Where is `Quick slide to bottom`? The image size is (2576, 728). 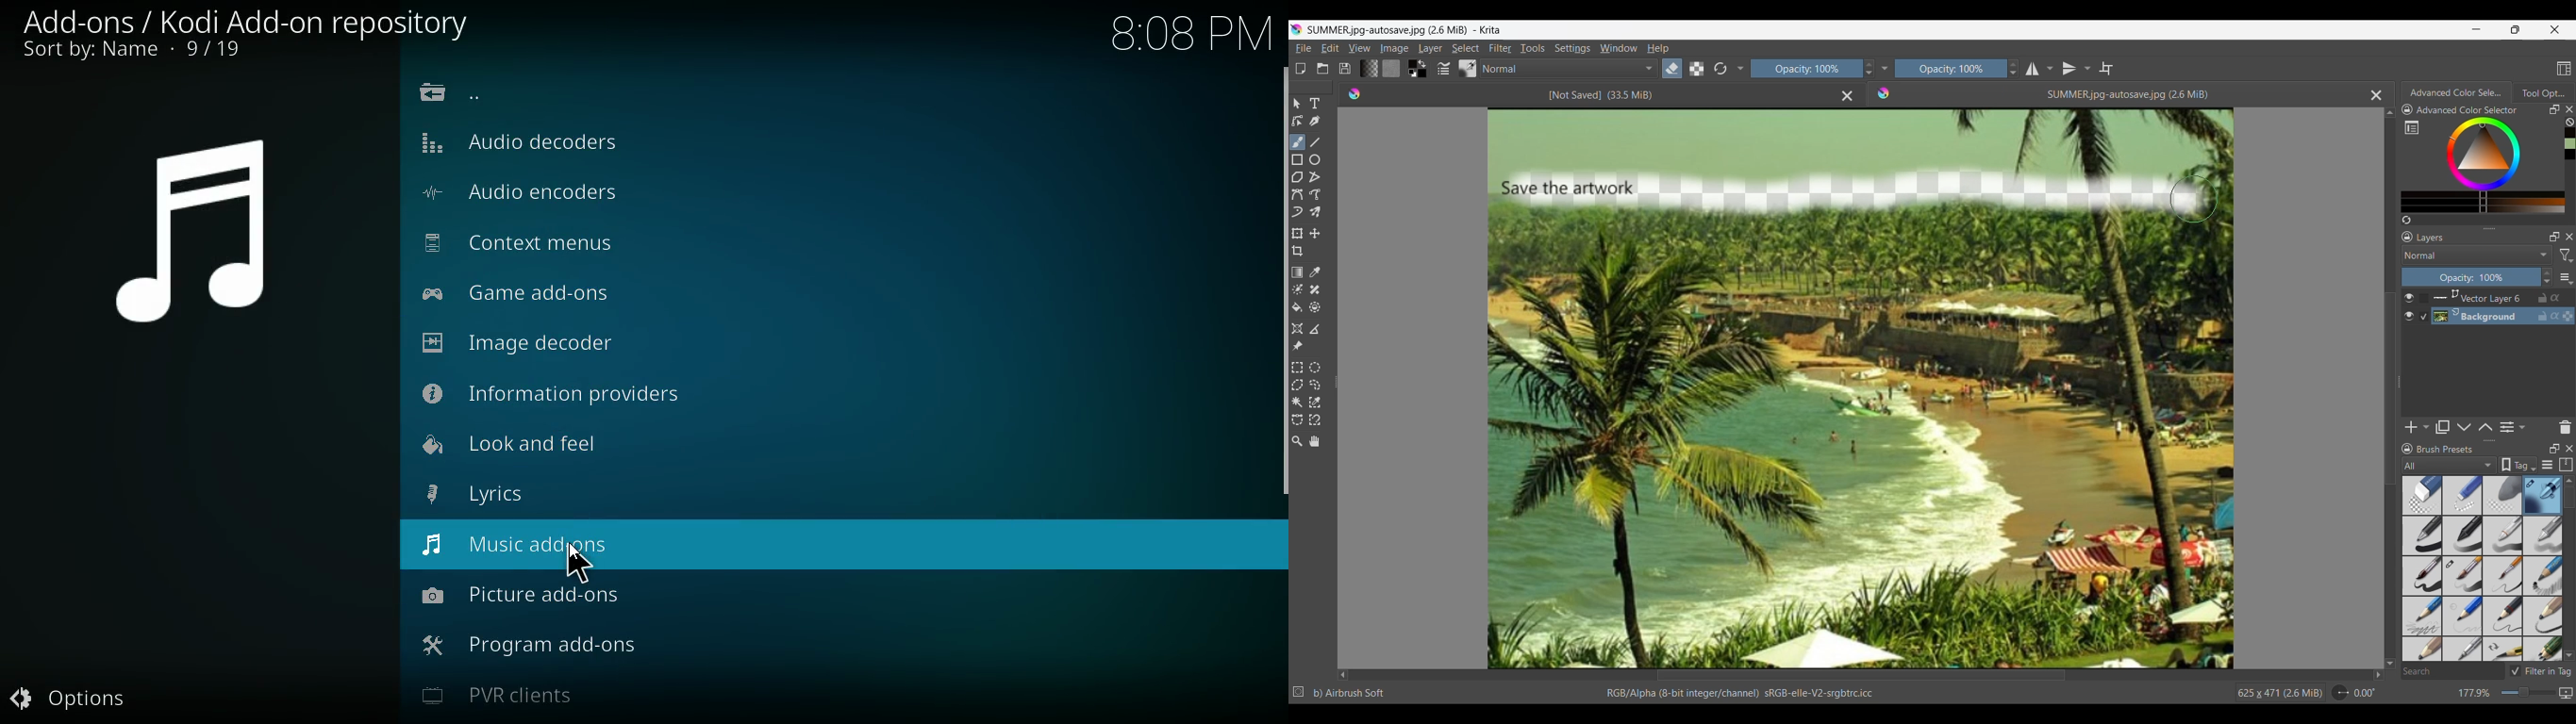
Quick slide to bottom is located at coordinates (2390, 664).